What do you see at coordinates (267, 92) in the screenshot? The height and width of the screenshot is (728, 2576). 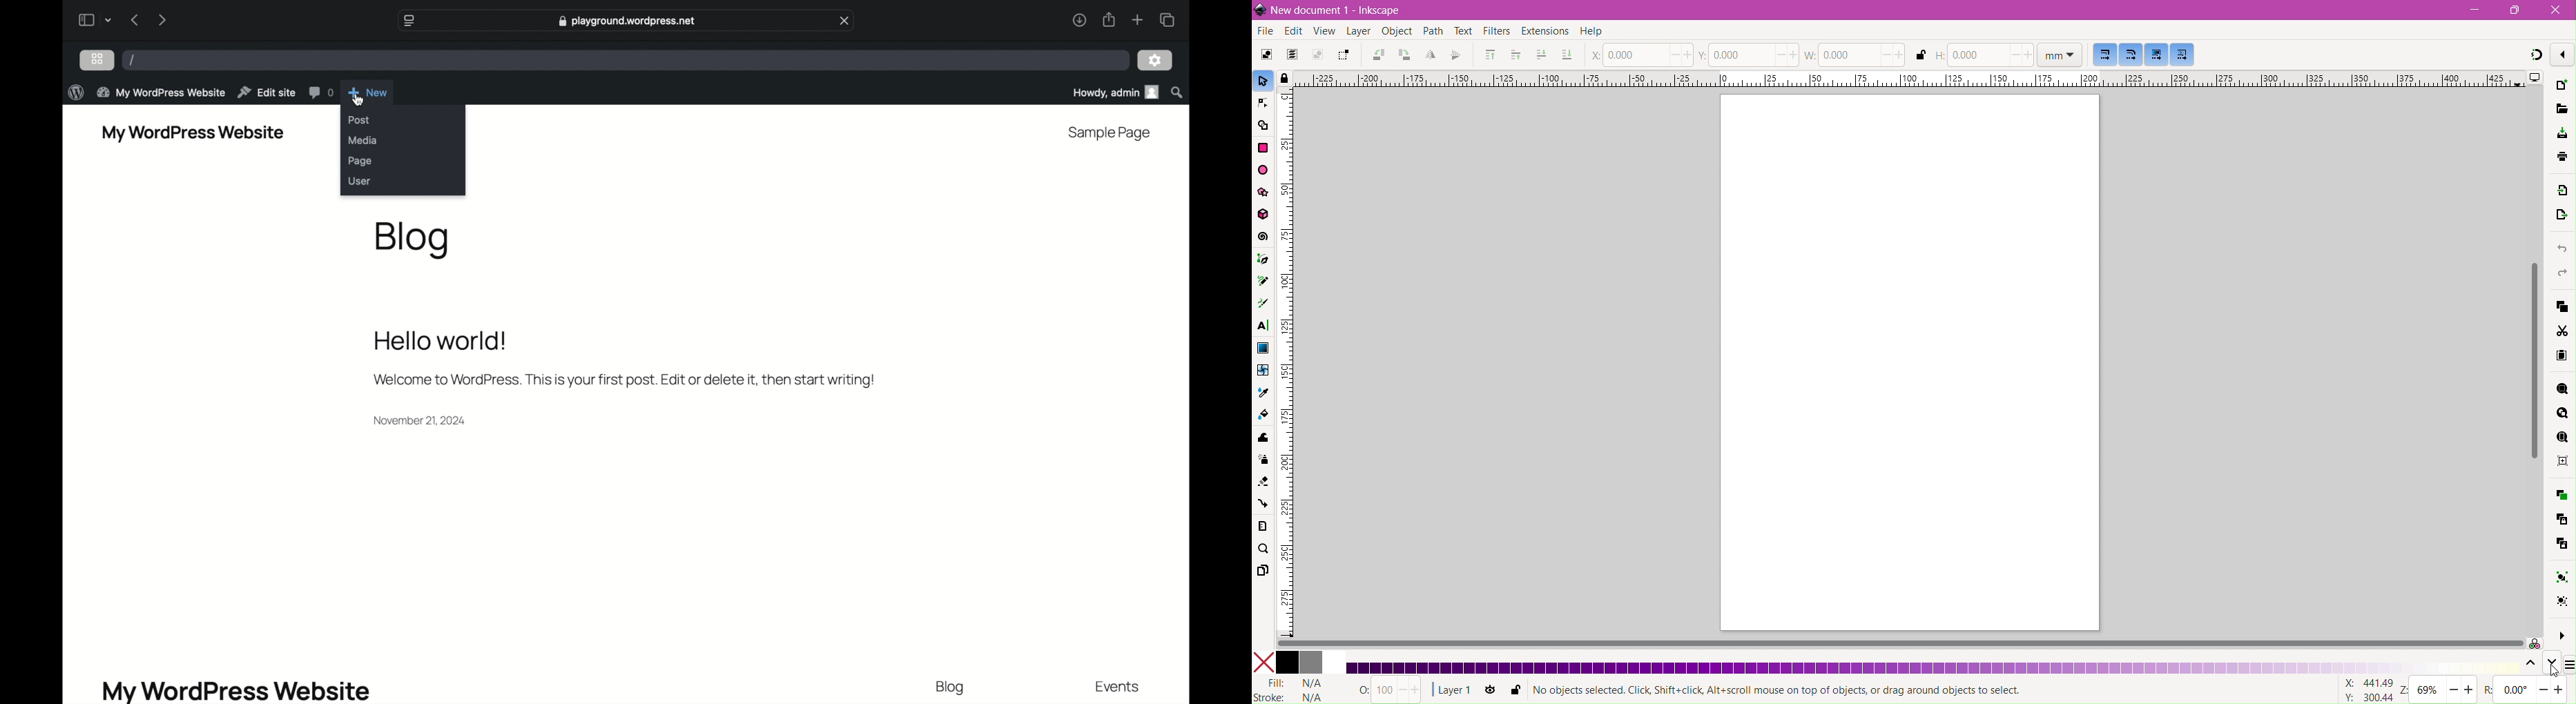 I see `edit site` at bounding box center [267, 92].